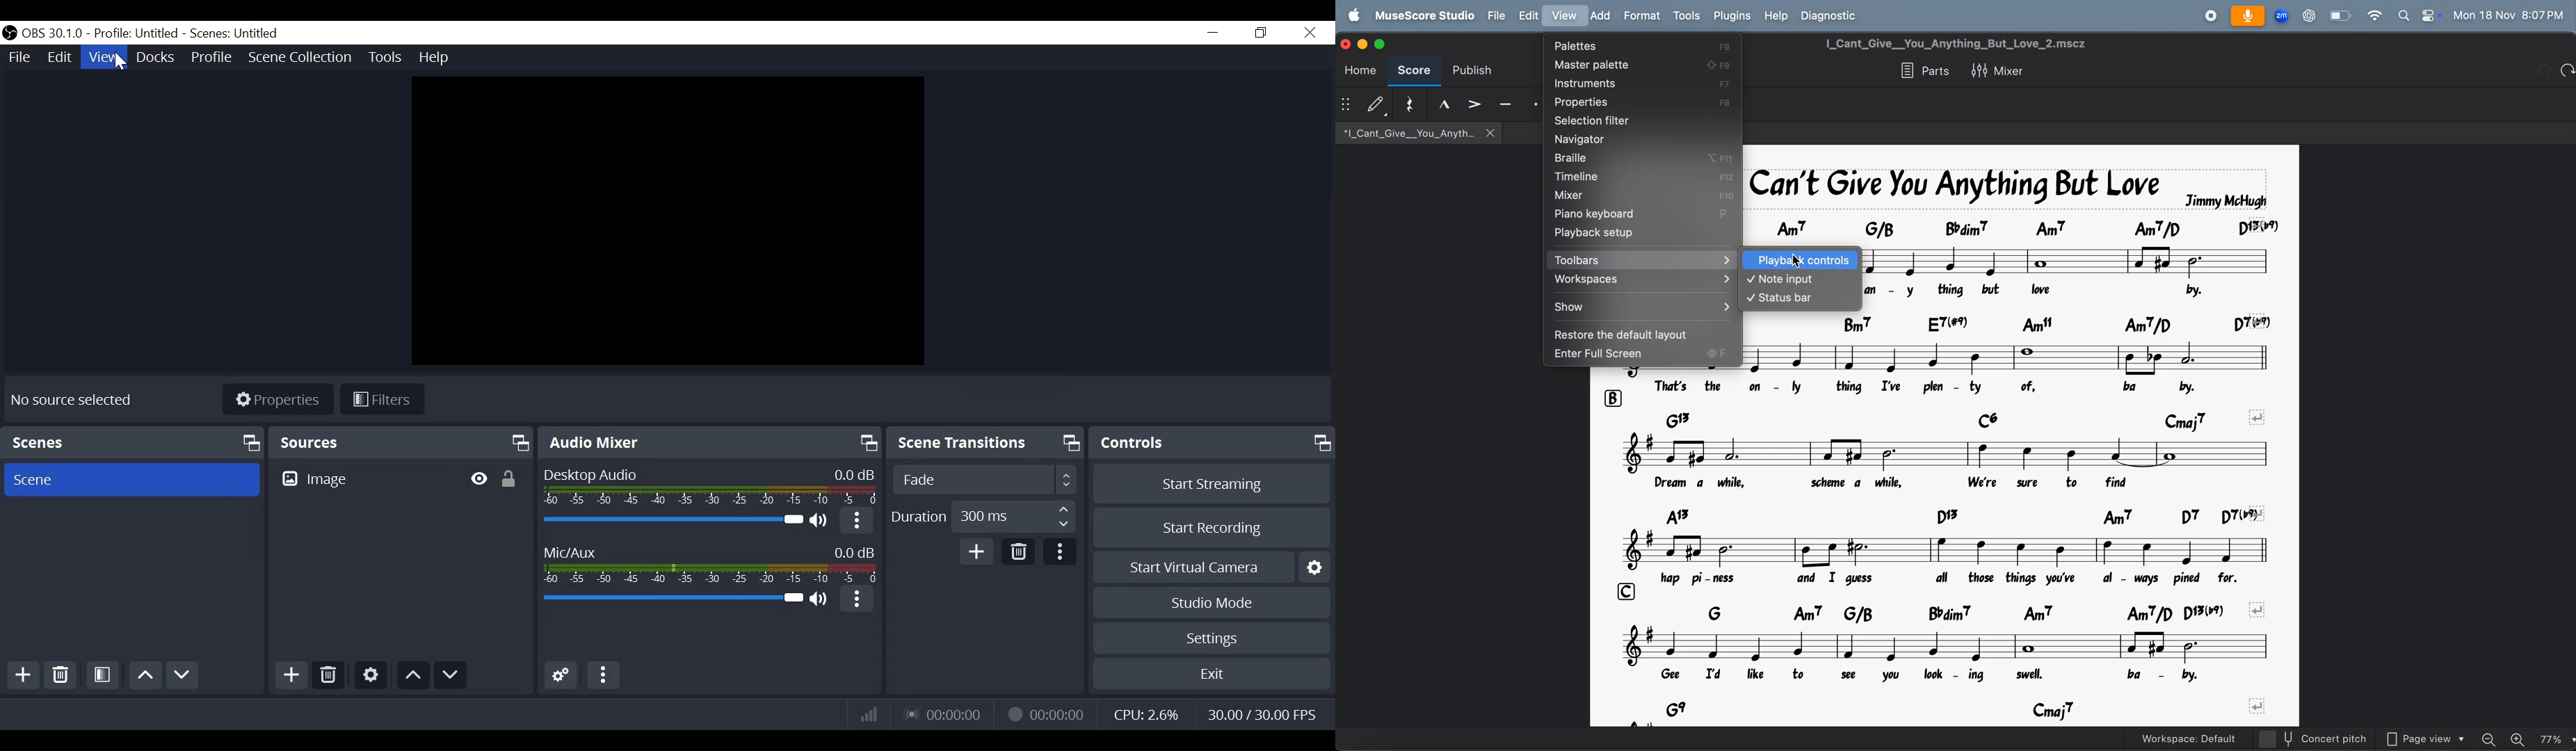 The width and height of the screenshot is (2576, 756). I want to click on brallie, so click(1637, 159).